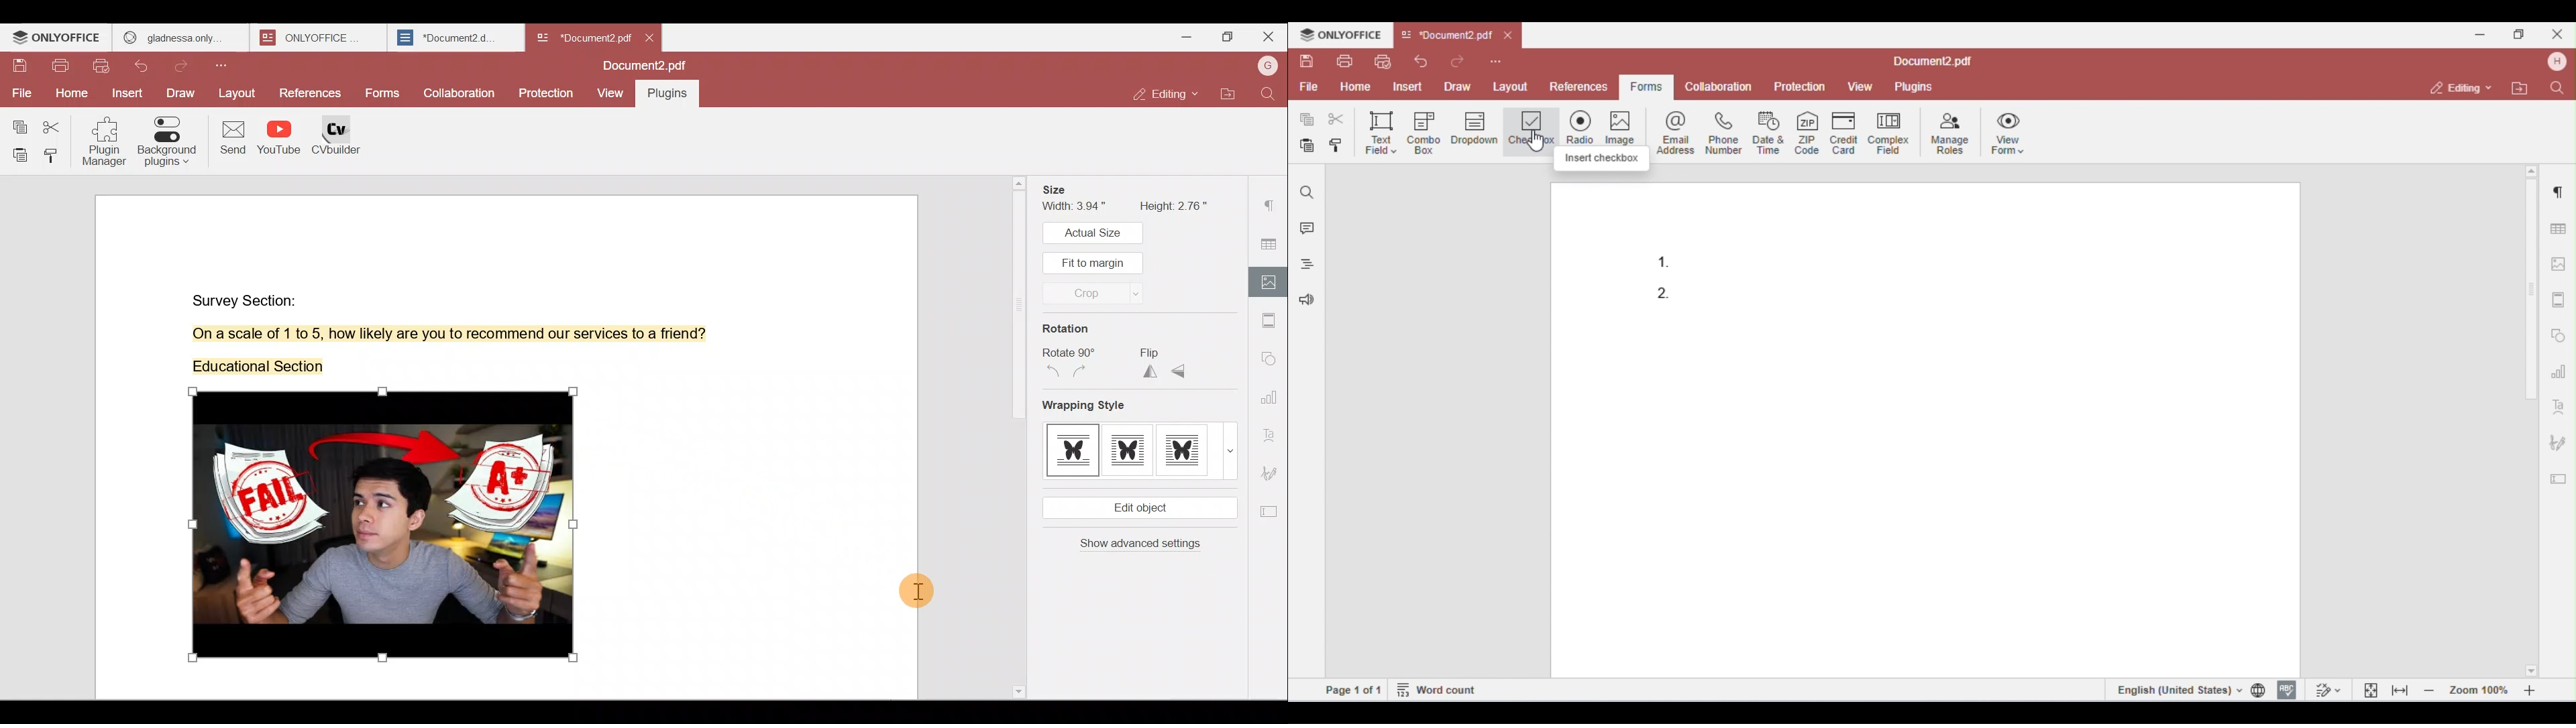  Describe the element at coordinates (311, 95) in the screenshot. I see `References` at that location.